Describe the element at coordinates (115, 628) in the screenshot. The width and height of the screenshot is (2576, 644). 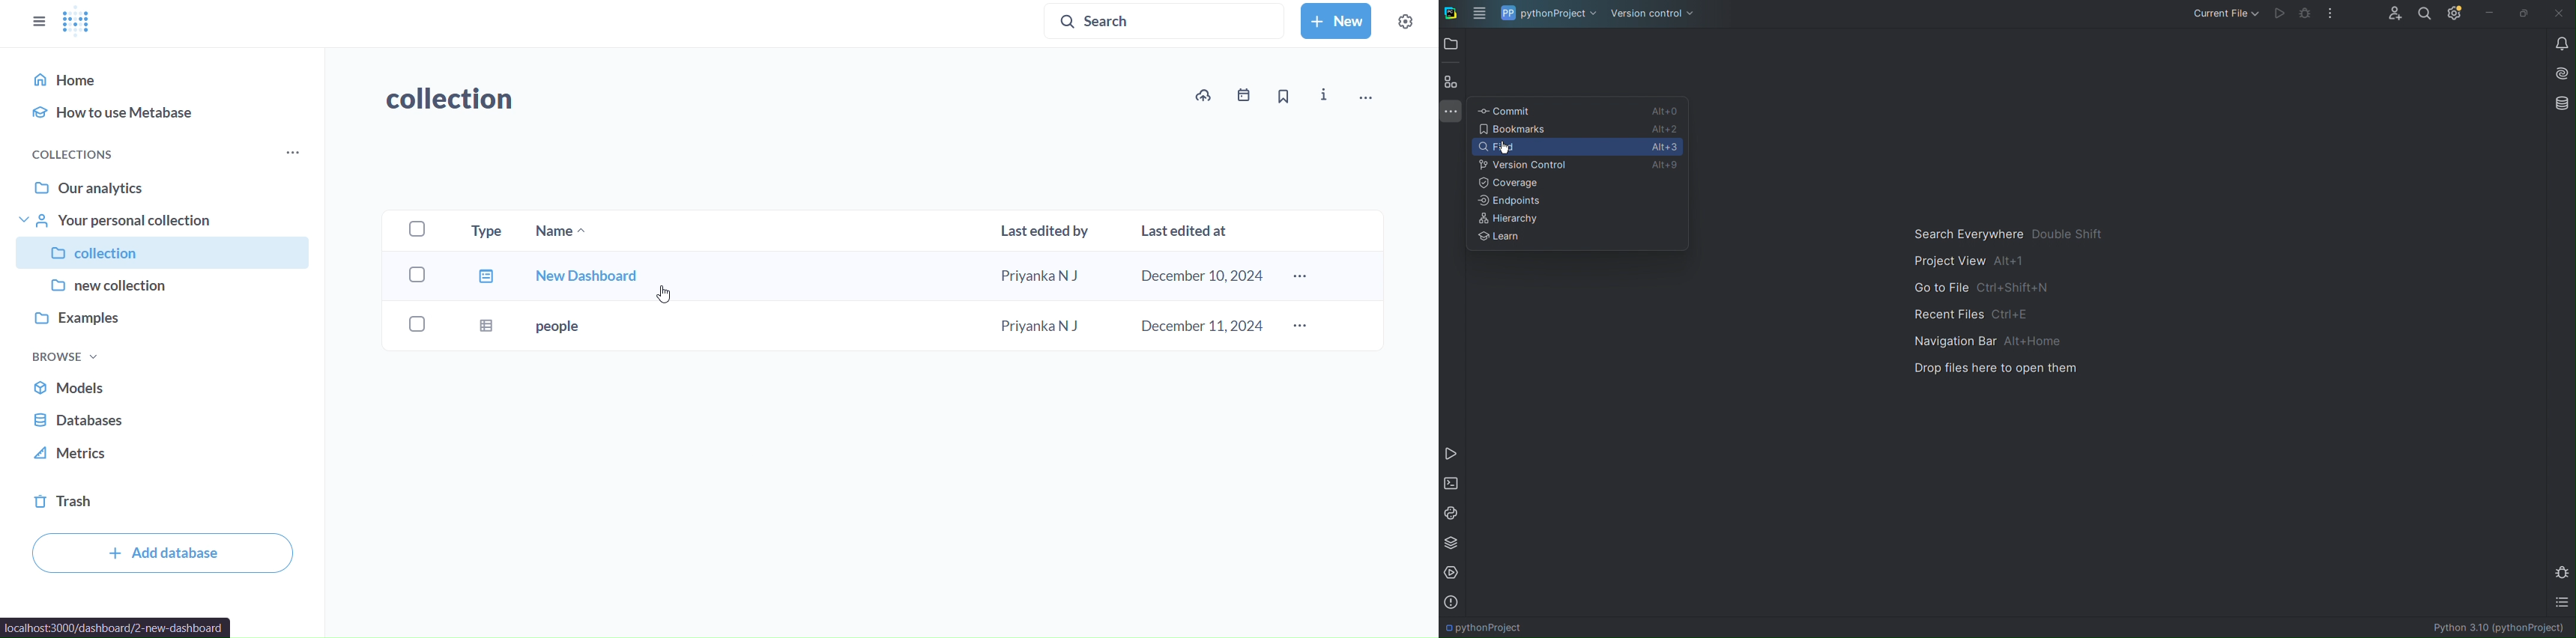
I see `localhost:3000/dashboard/2-new-dashboard` at that location.